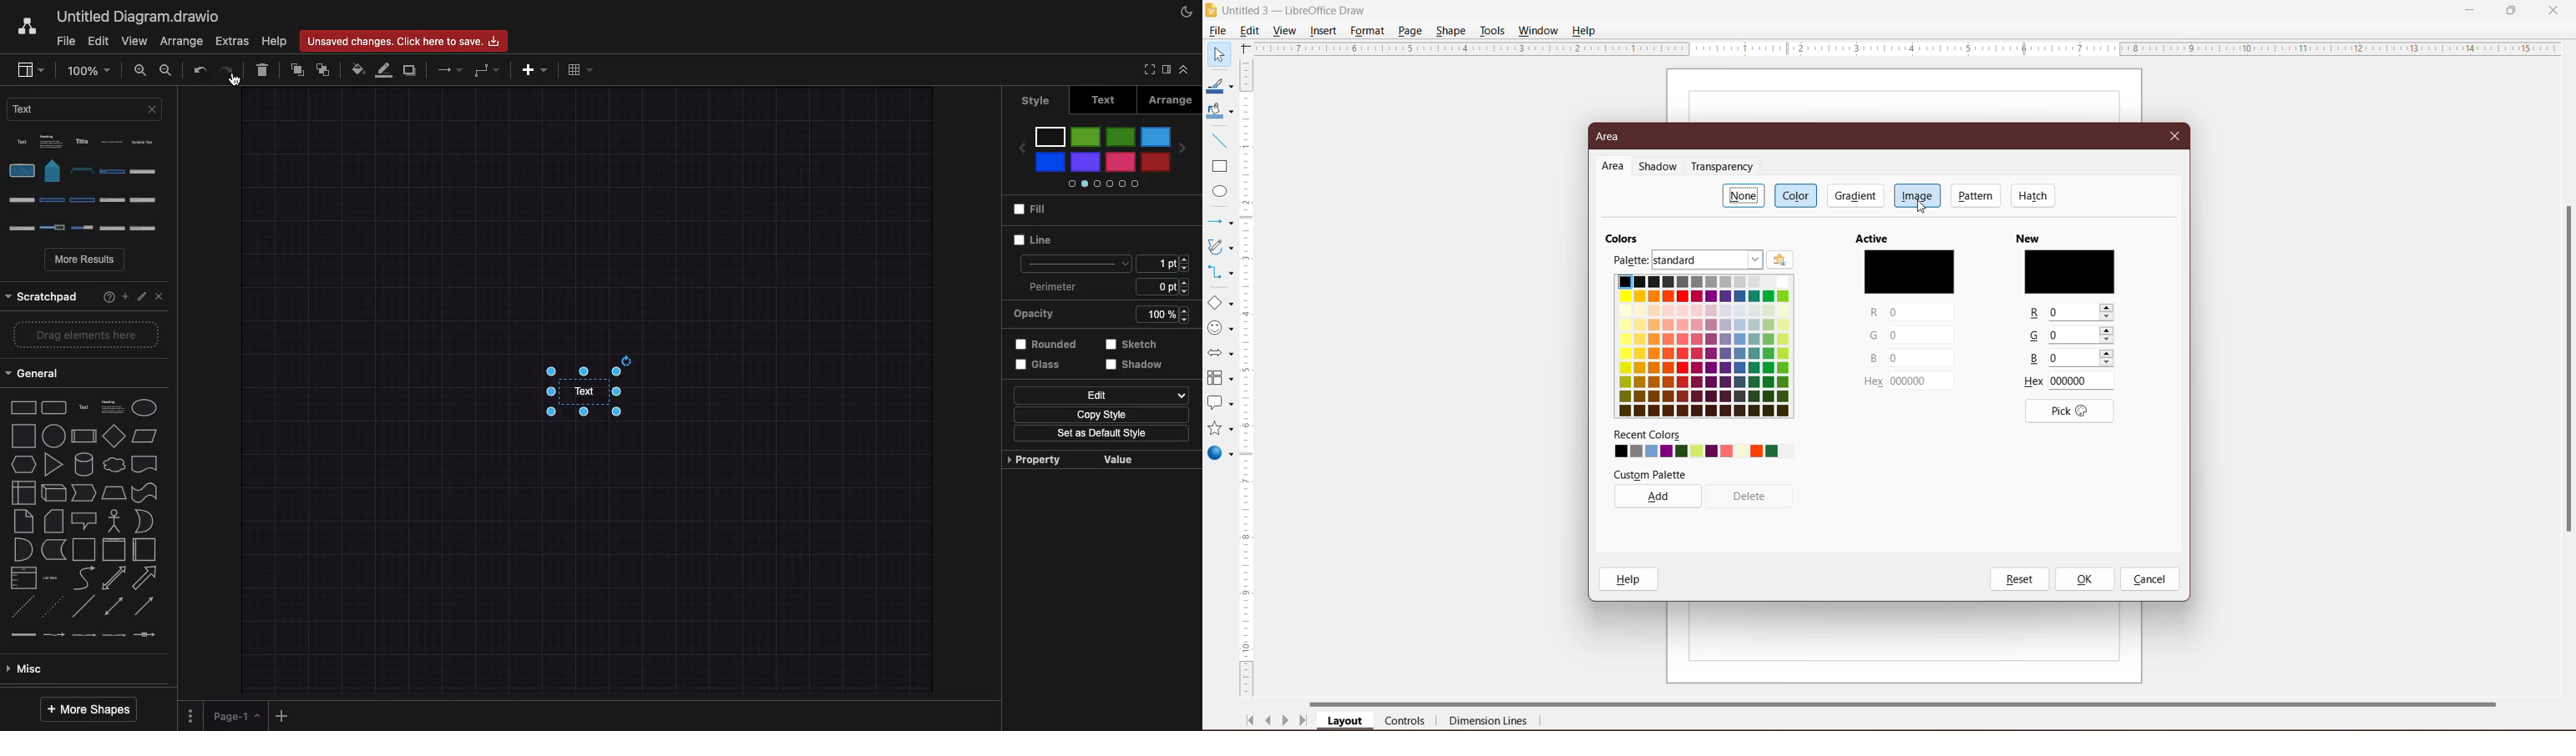 The width and height of the screenshot is (2576, 756). I want to click on Color, so click(1798, 195).